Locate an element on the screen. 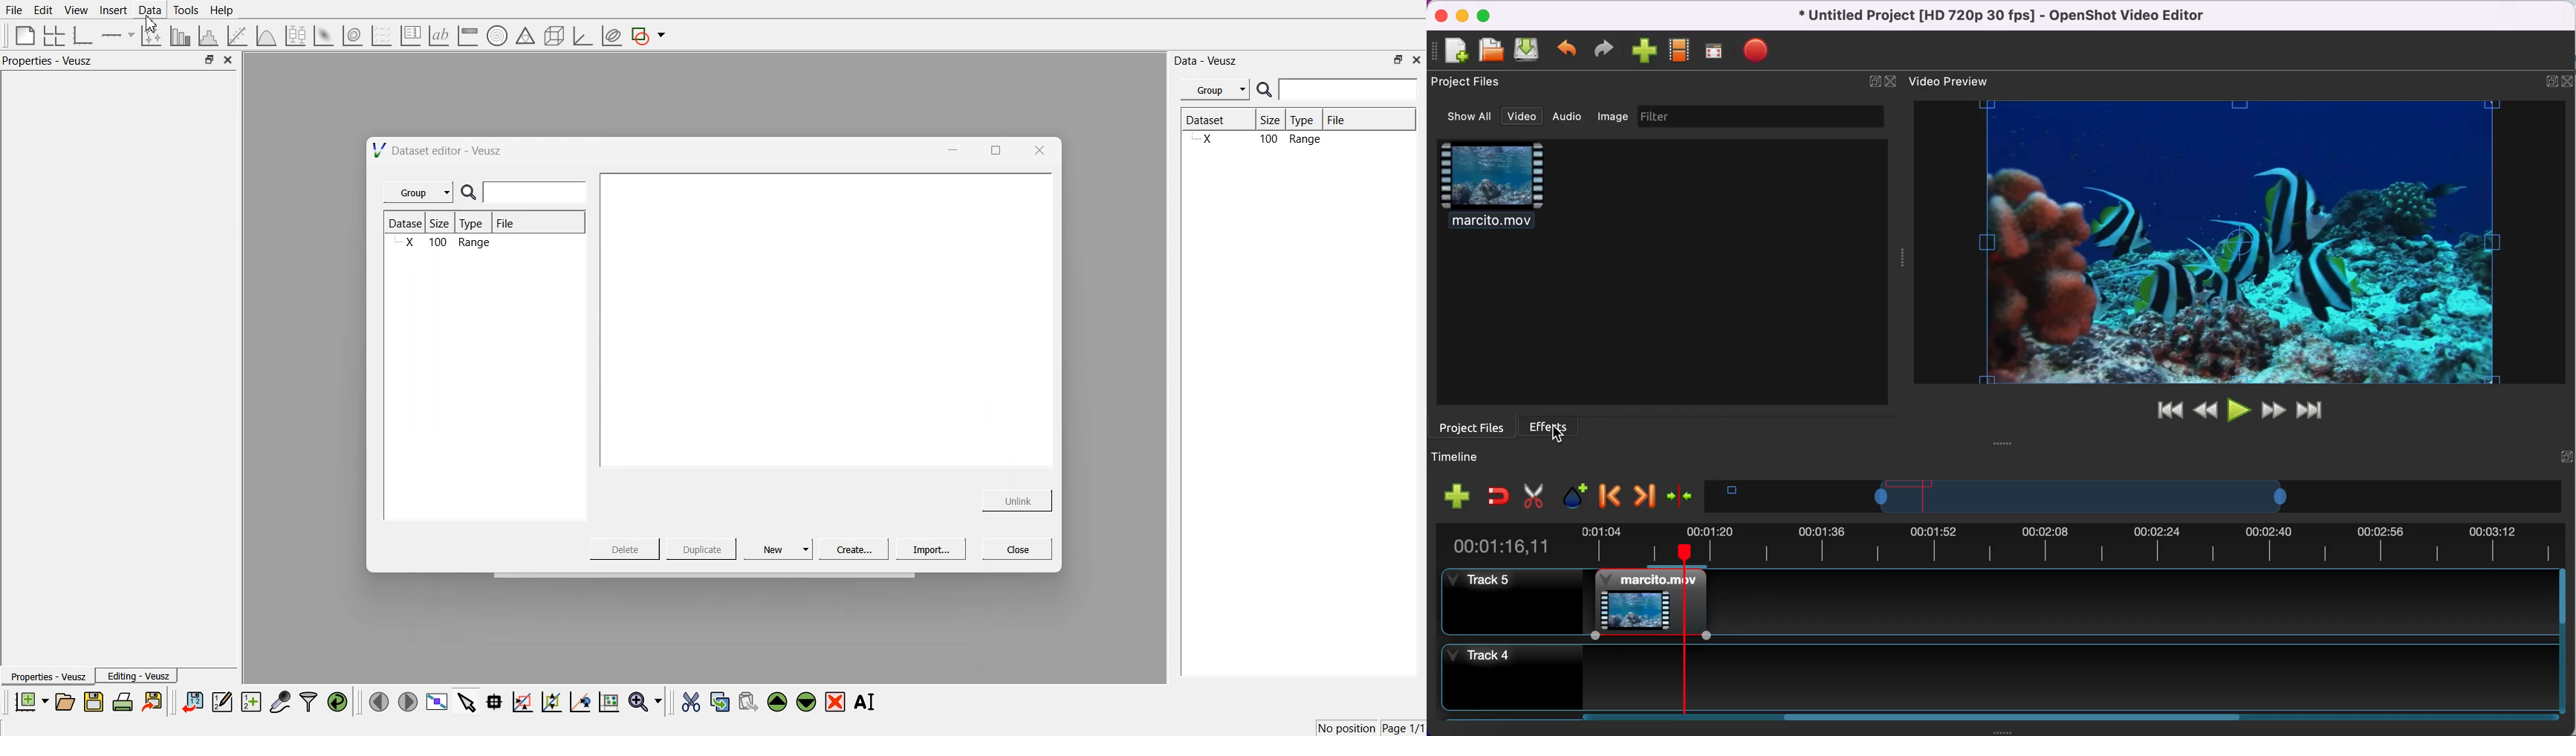 The image size is (2576, 756). export is located at coordinates (154, 701).